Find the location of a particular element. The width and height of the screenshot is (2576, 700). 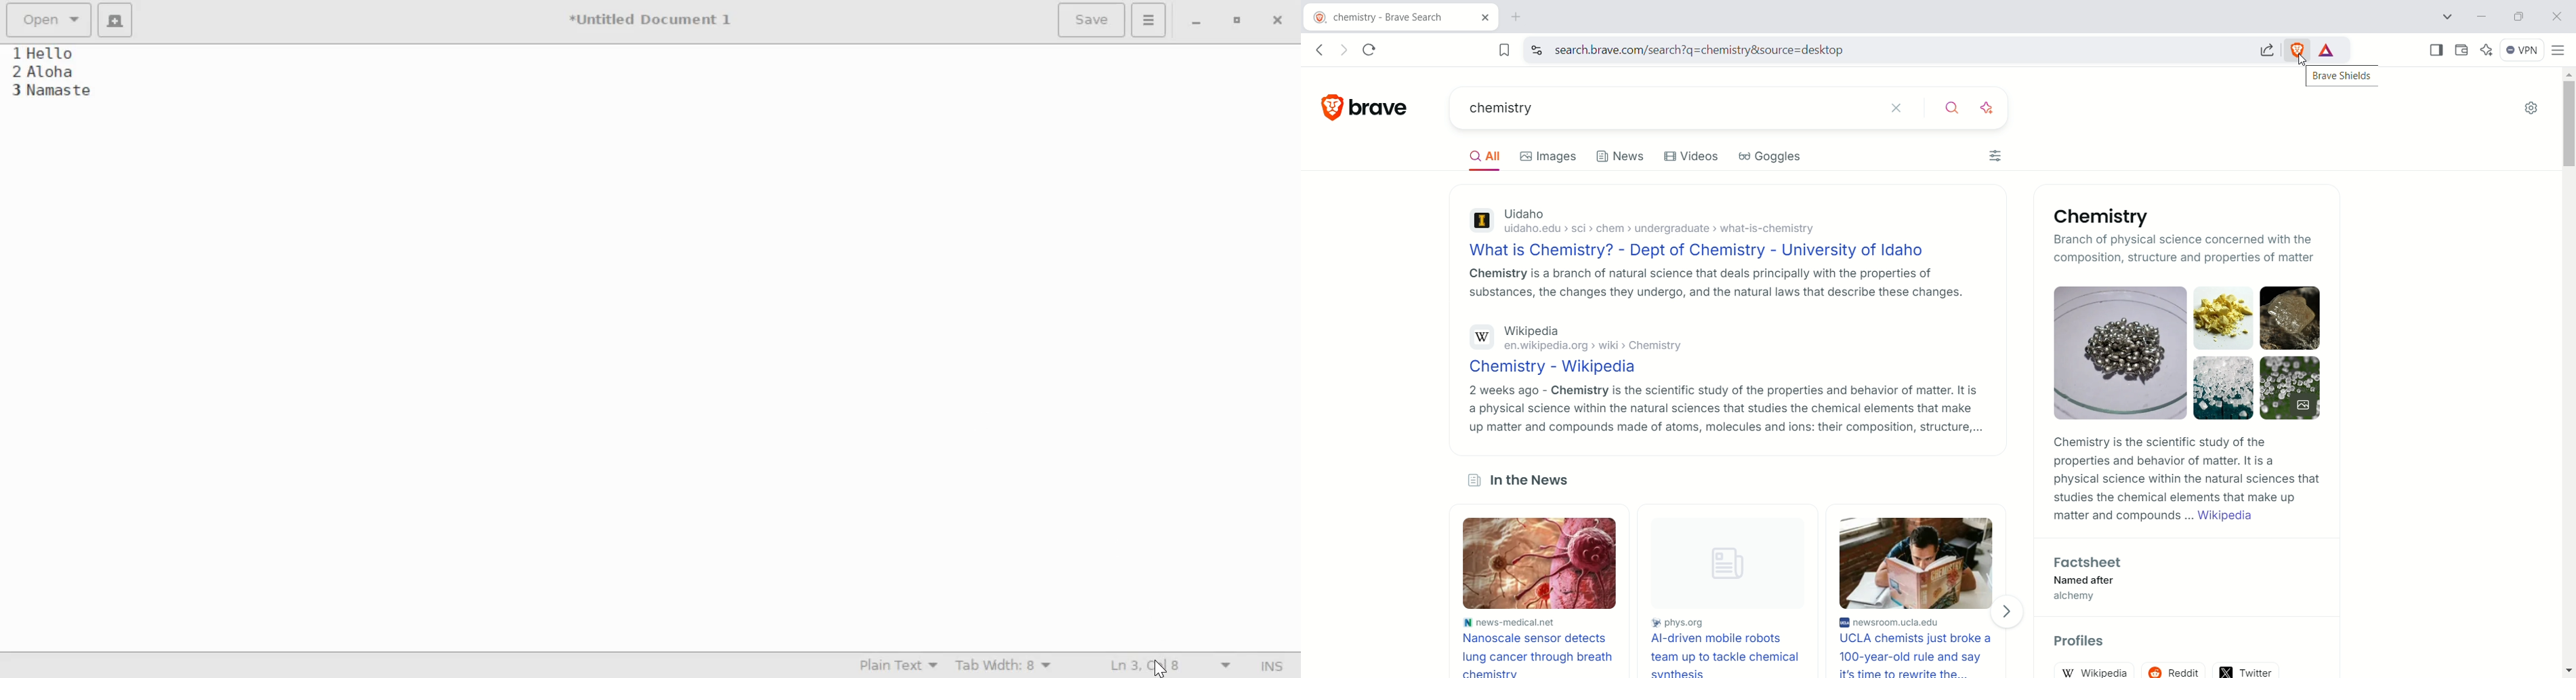

Wikipedia: en.wikipedia.org > wiki > Chemistry is located at coordinates (1719, 340).